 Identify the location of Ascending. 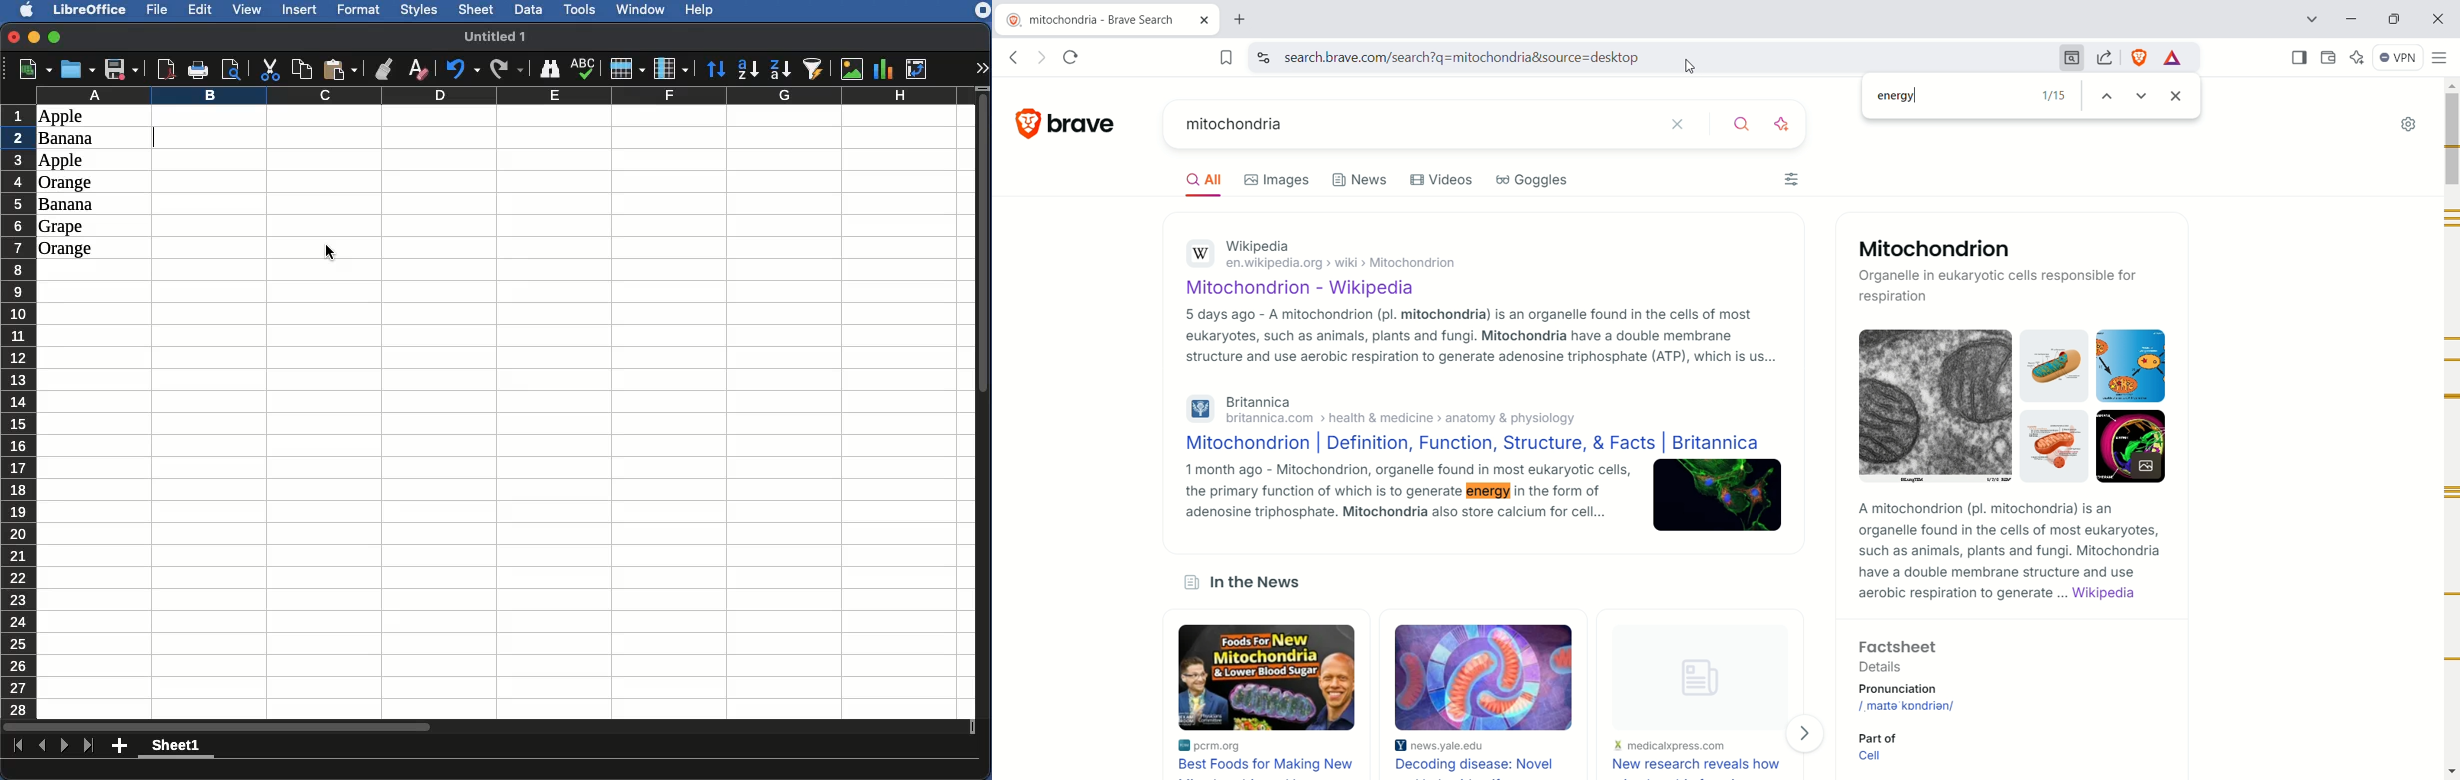
(750, 69).